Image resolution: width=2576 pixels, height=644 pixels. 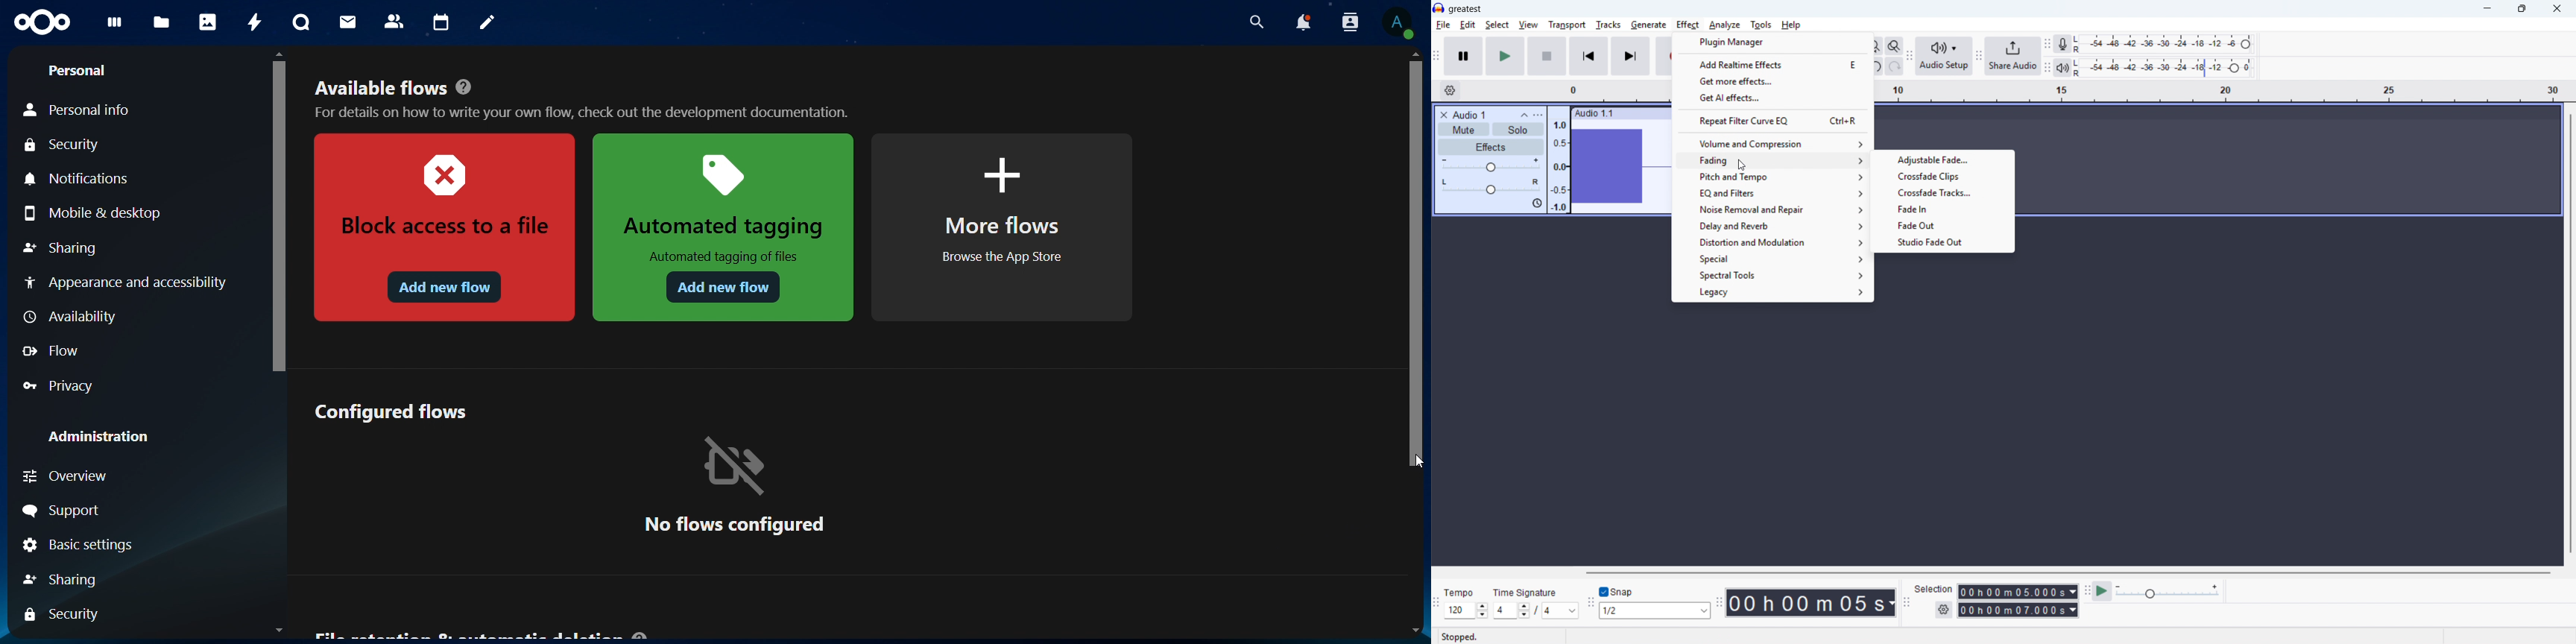 I want to click on Selection start time , so click(x=2018, y=592).